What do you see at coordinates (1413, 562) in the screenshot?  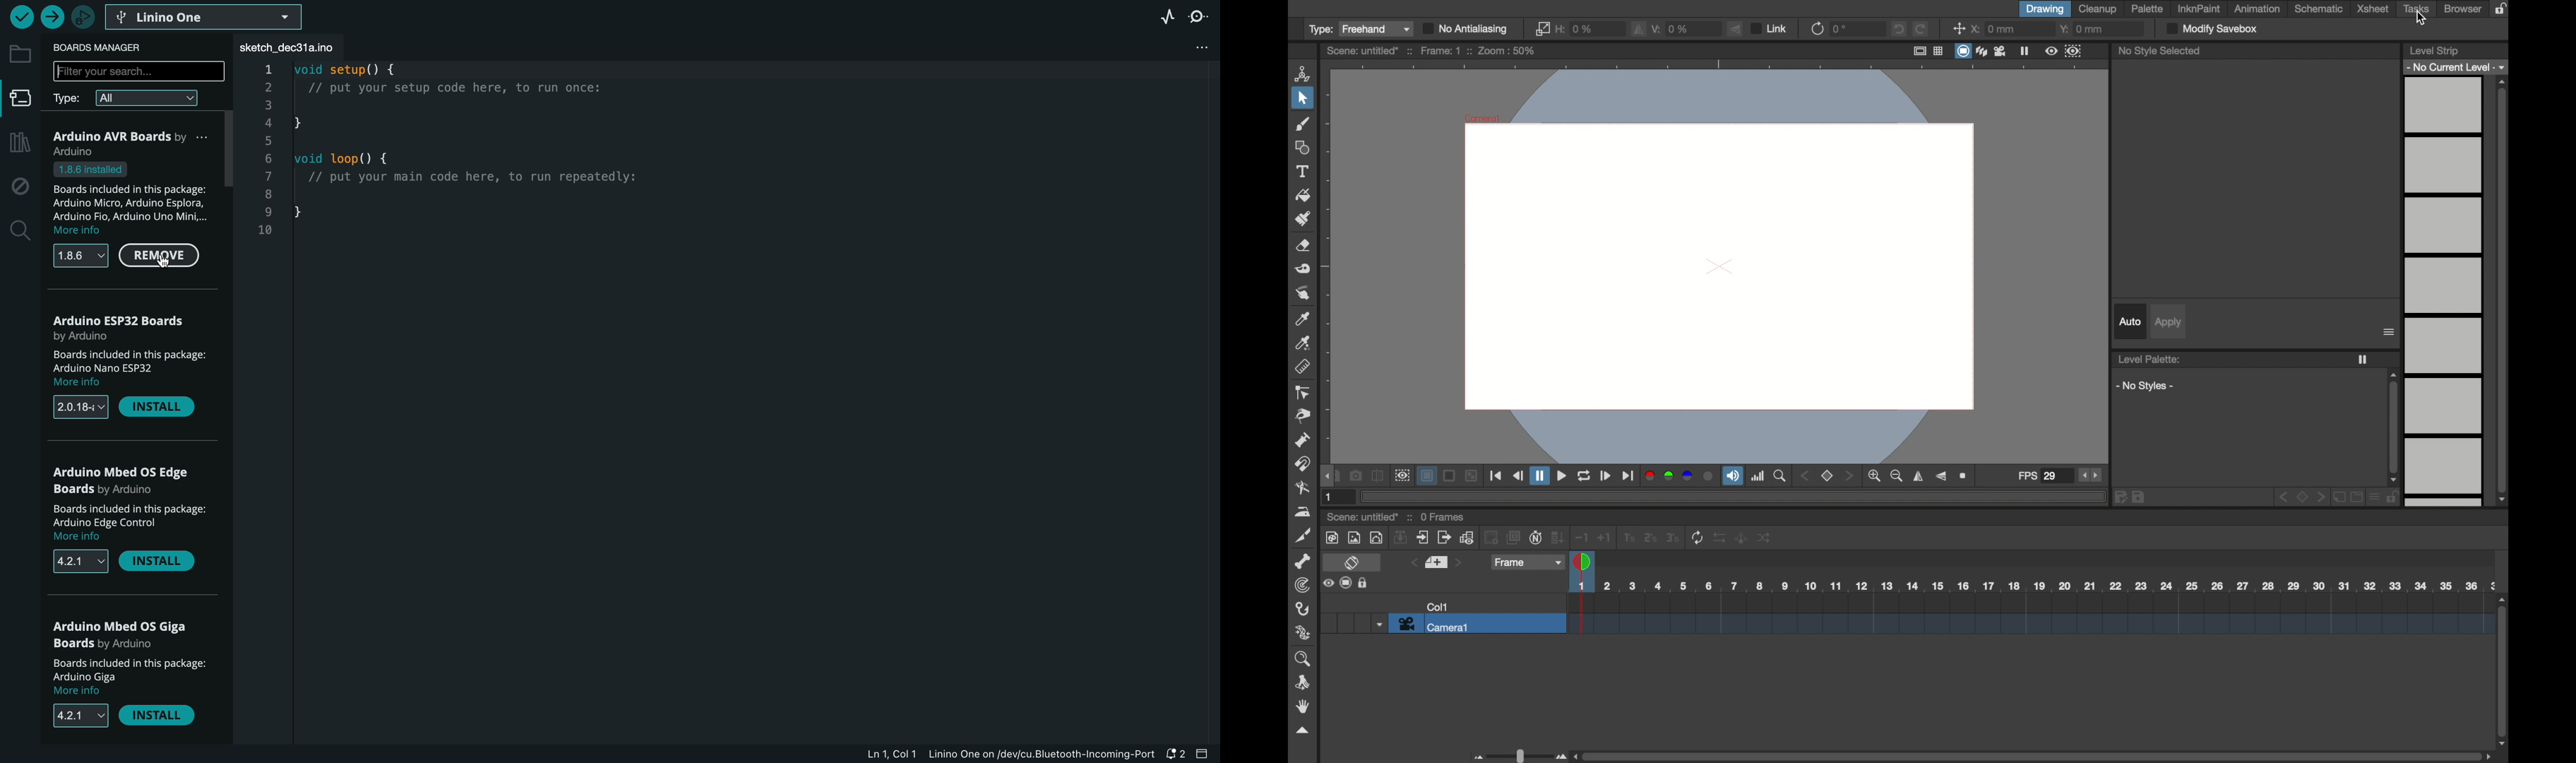 I see `previous set` at bounding box center [1413, 562].